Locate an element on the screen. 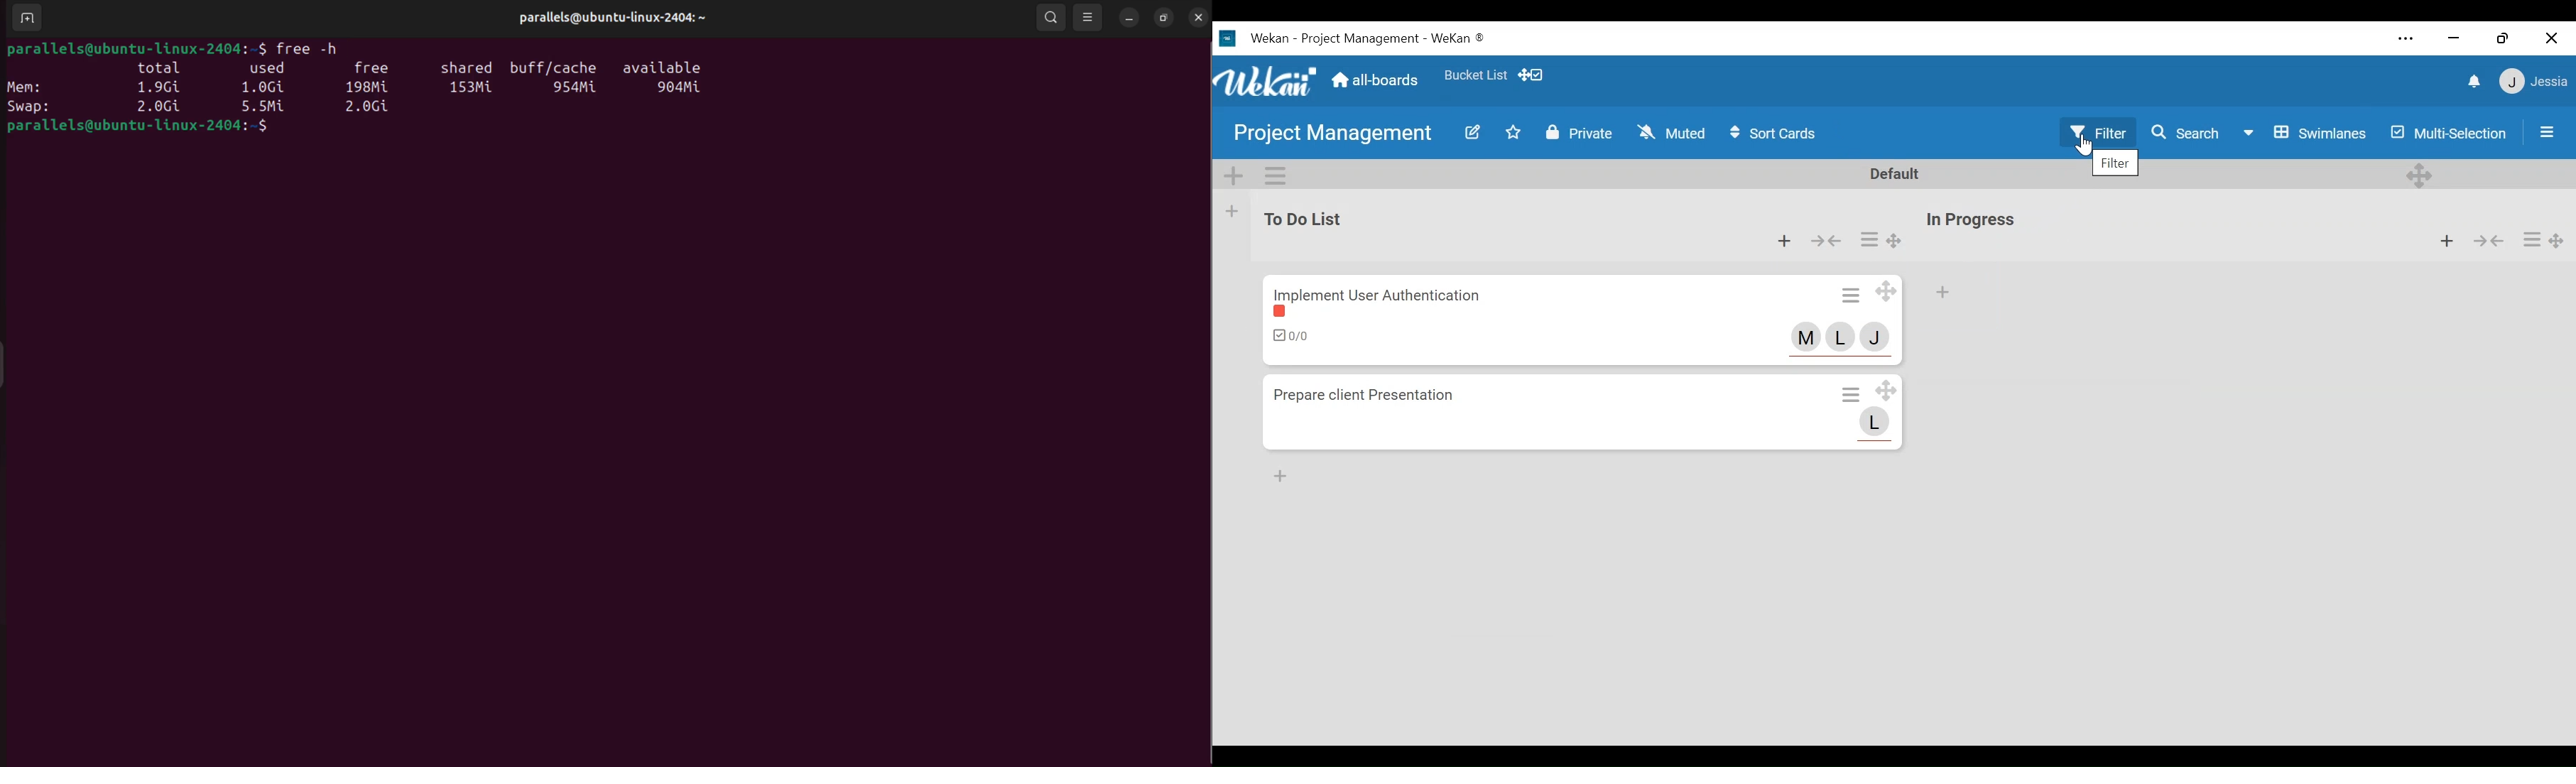 This screenshot has height=784, width=2576. Desktop drag handles is located at coordinates (2422, 174).